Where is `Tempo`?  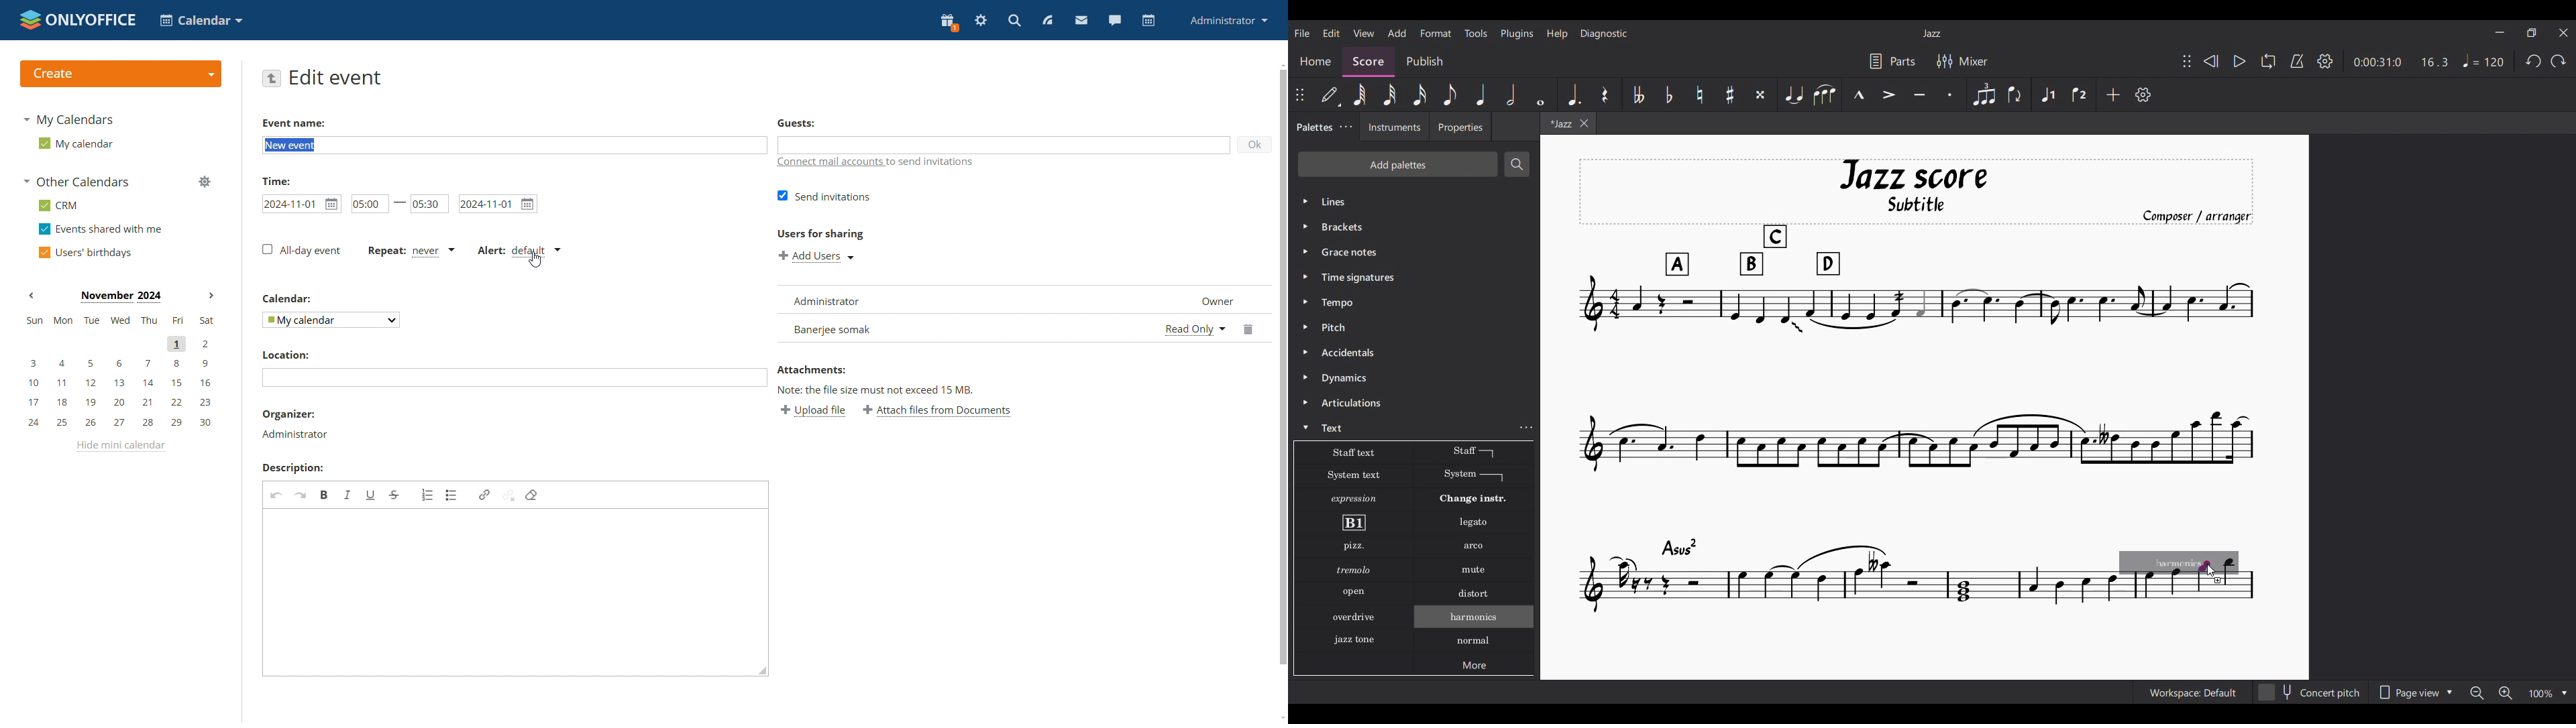 Tempo is located at coordinates (2483, 60).